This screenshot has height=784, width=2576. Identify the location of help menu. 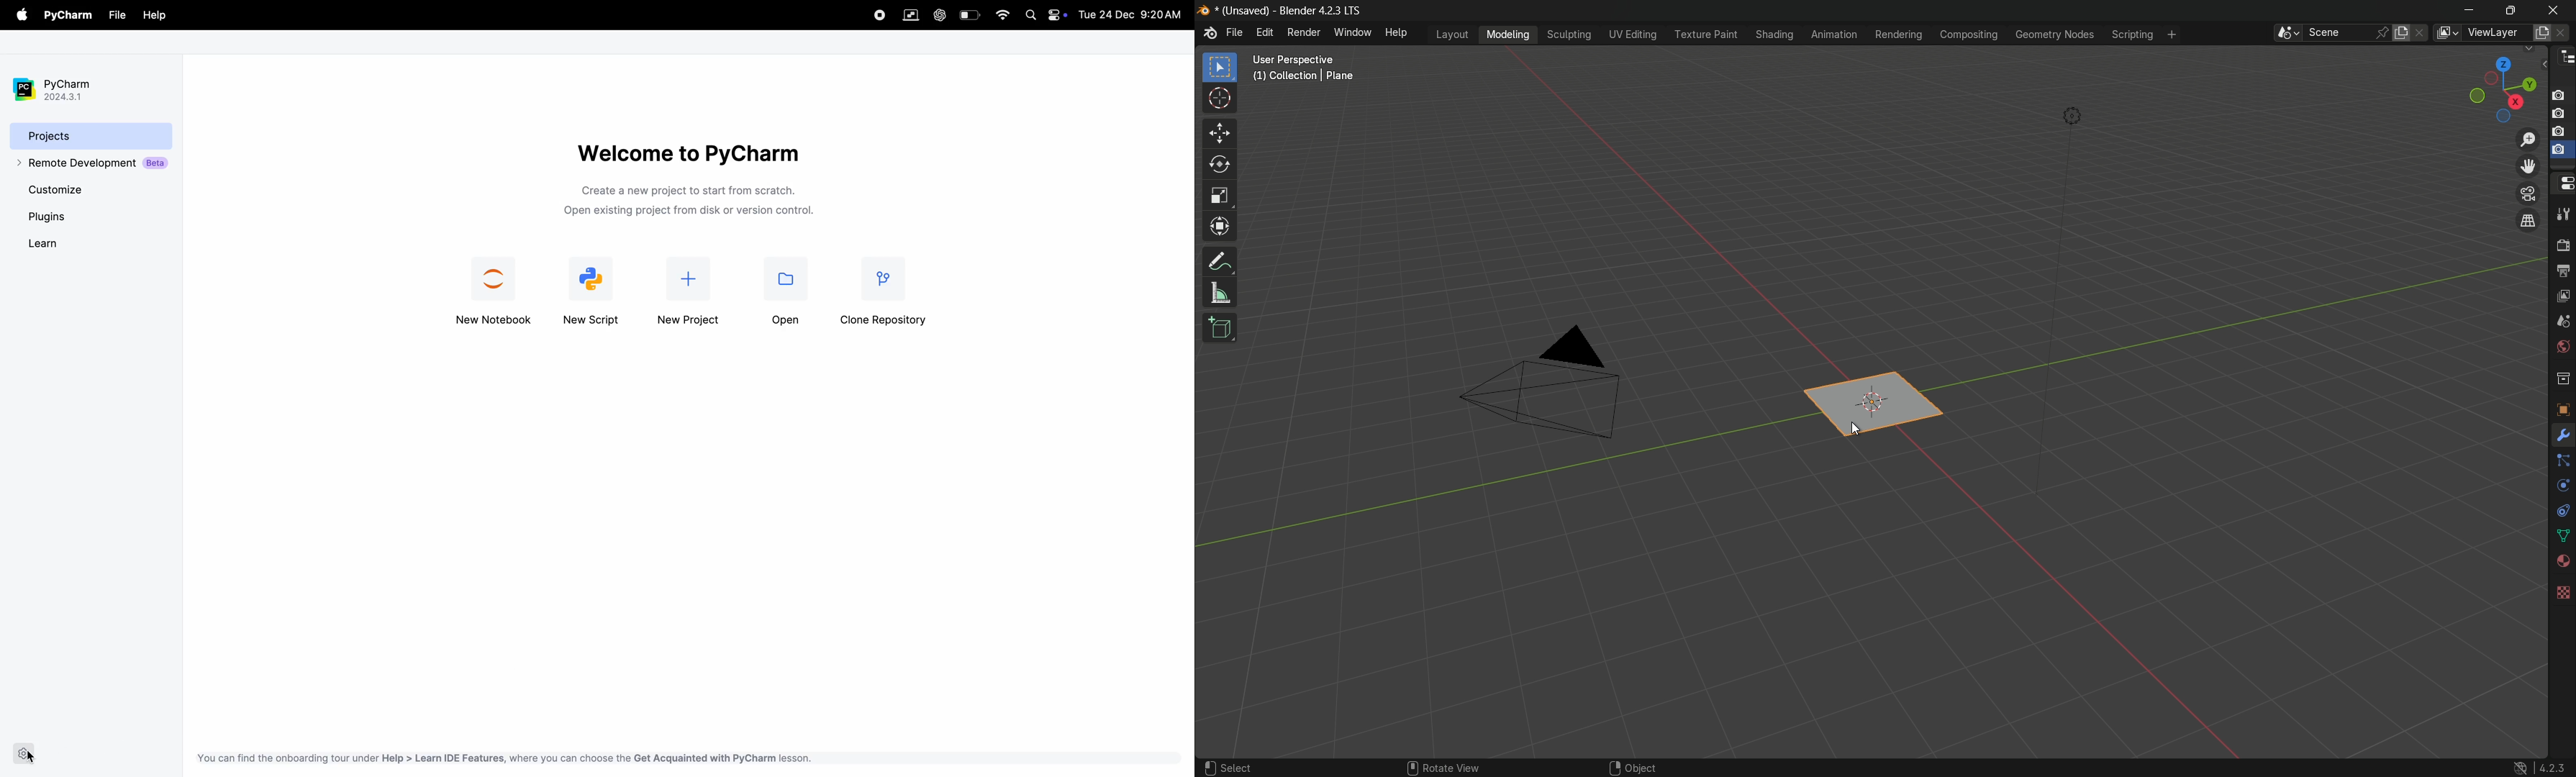
(1397, 32).